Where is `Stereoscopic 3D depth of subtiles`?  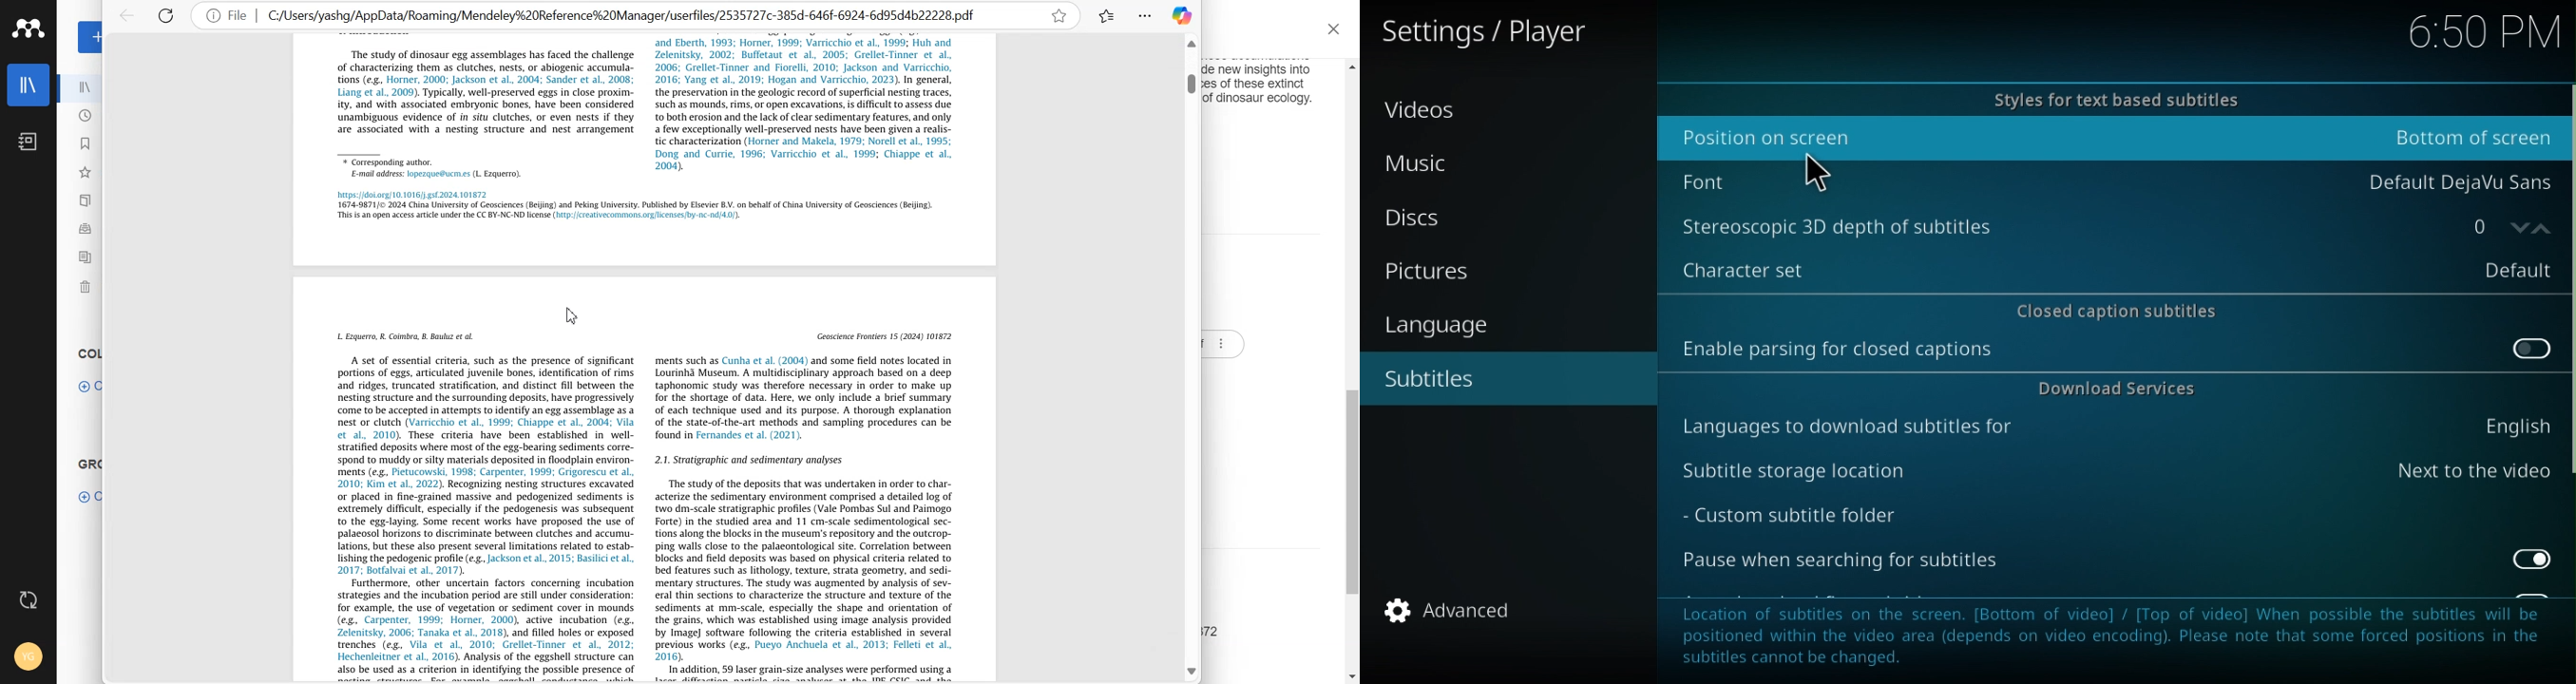 Stereoscopic 3D depth of subtiles is located at coordinates (2051, 225).